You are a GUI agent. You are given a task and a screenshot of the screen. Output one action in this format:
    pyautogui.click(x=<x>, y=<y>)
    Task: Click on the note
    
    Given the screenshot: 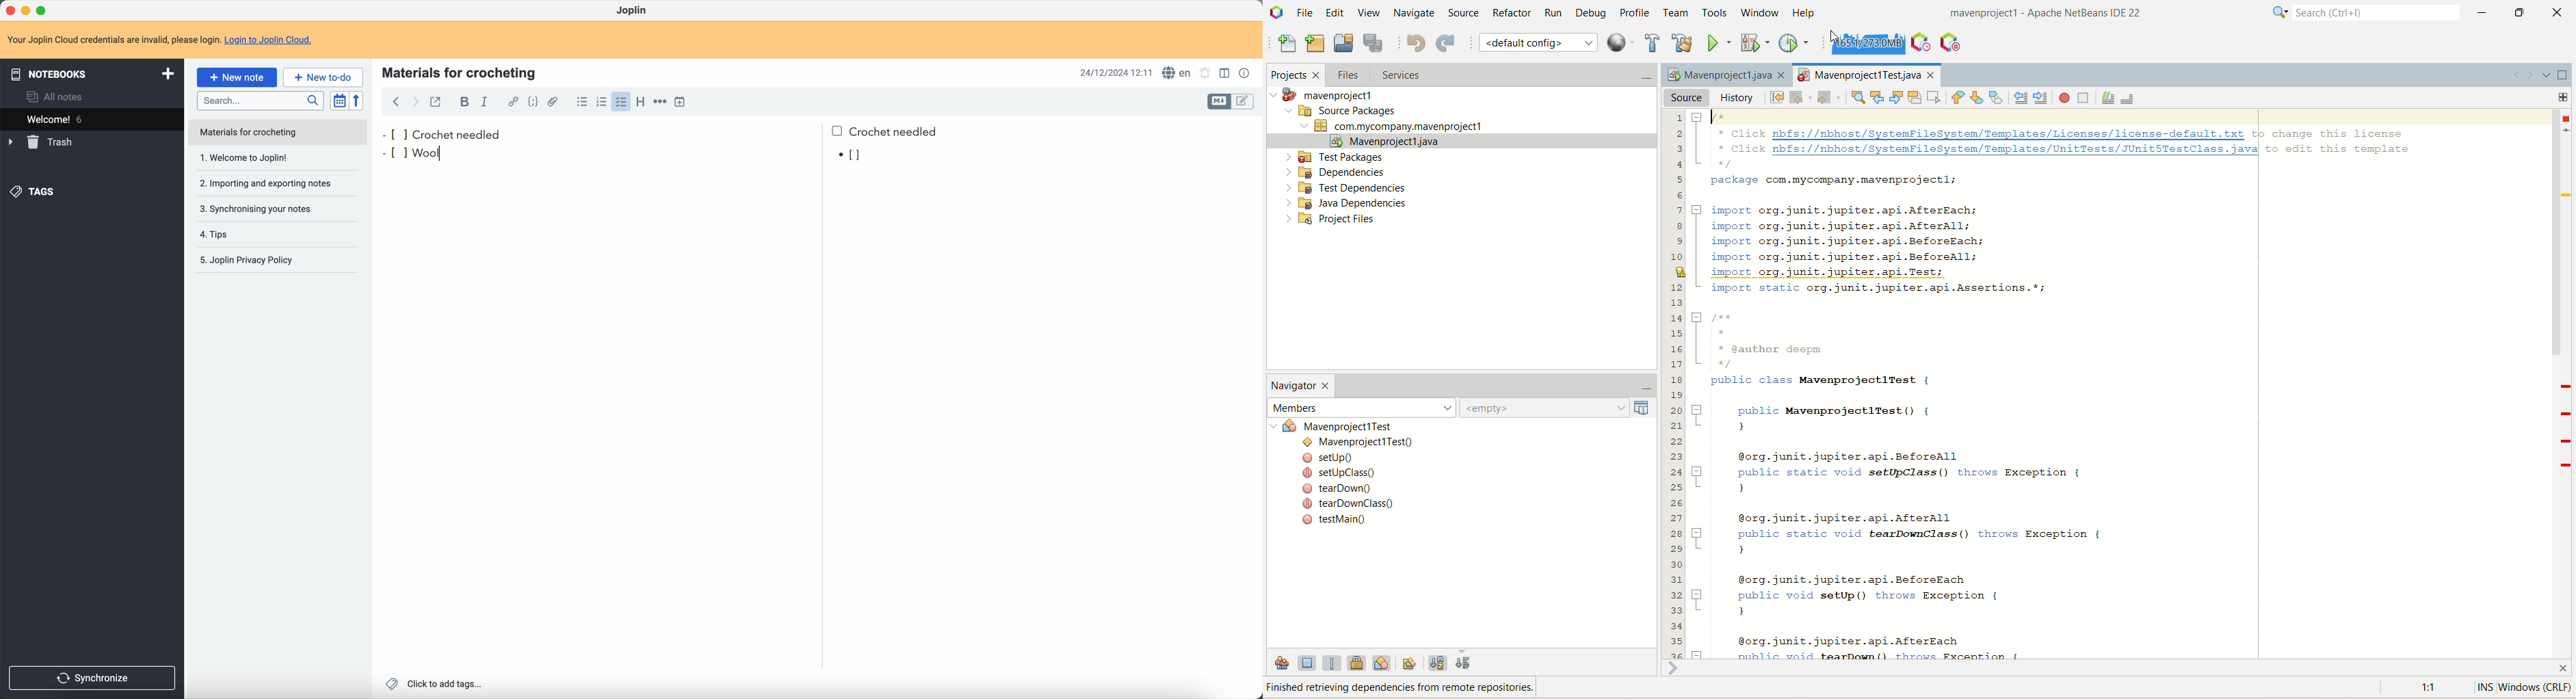 What is the action you would take?
    pyautogui.click(x=278, y=132)
    